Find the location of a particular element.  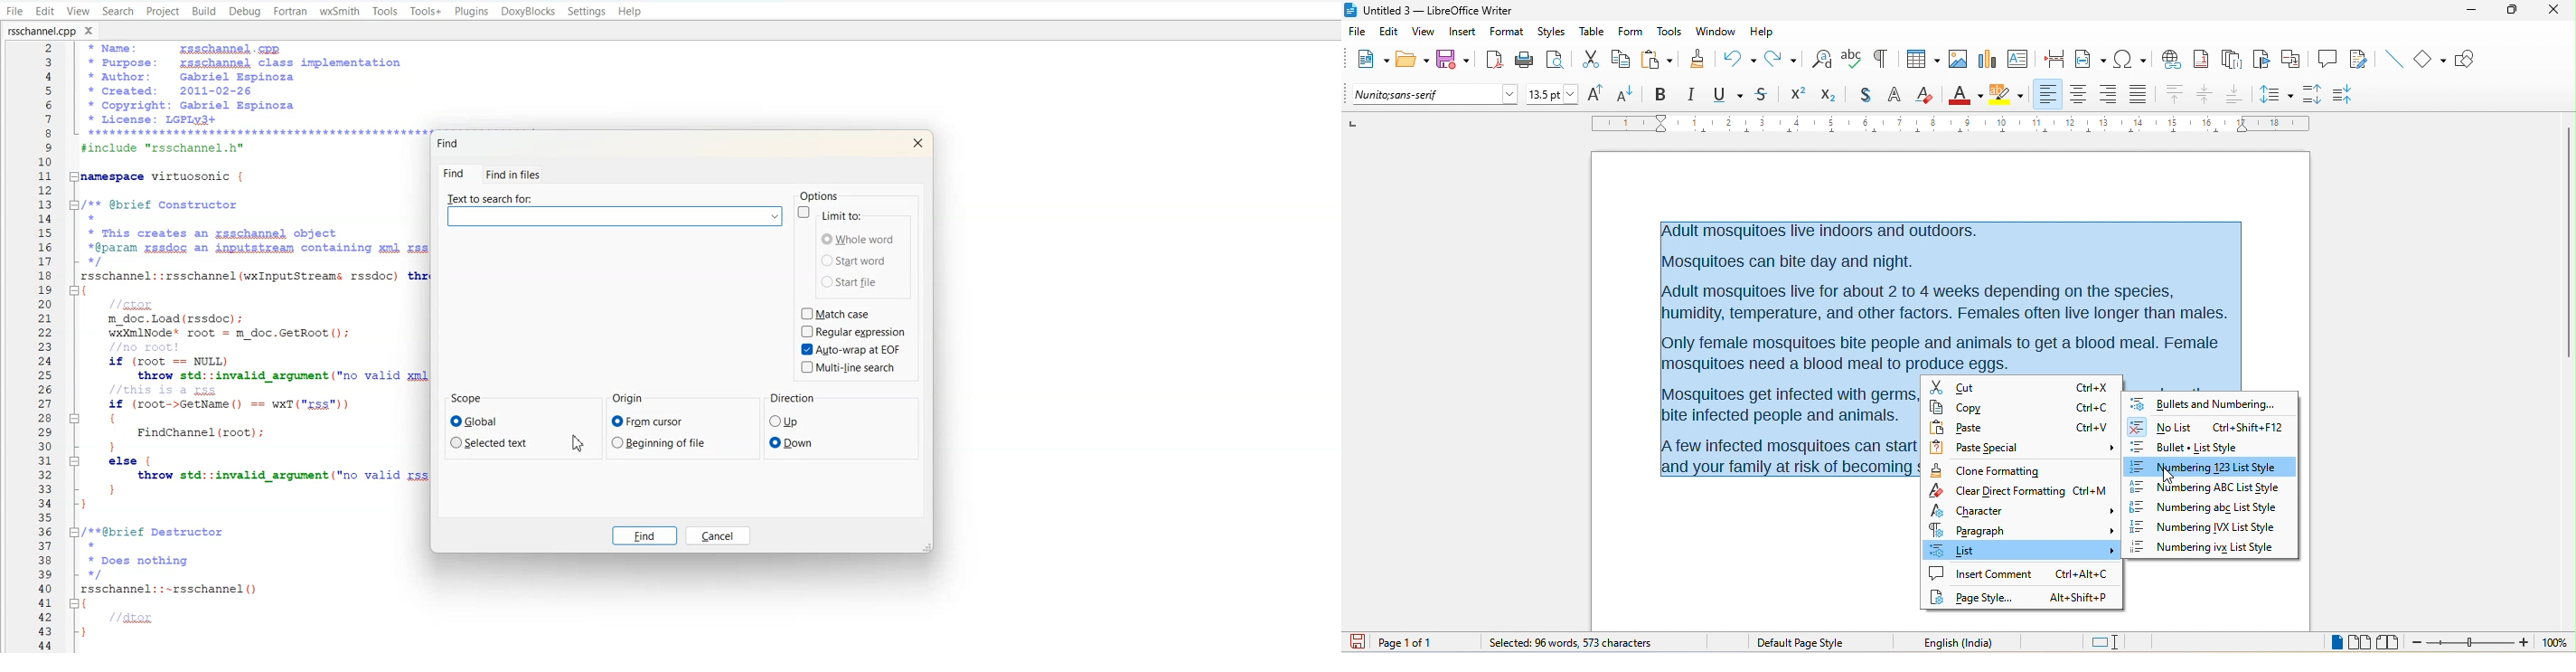

redo is located at coordinates (1783, 58).